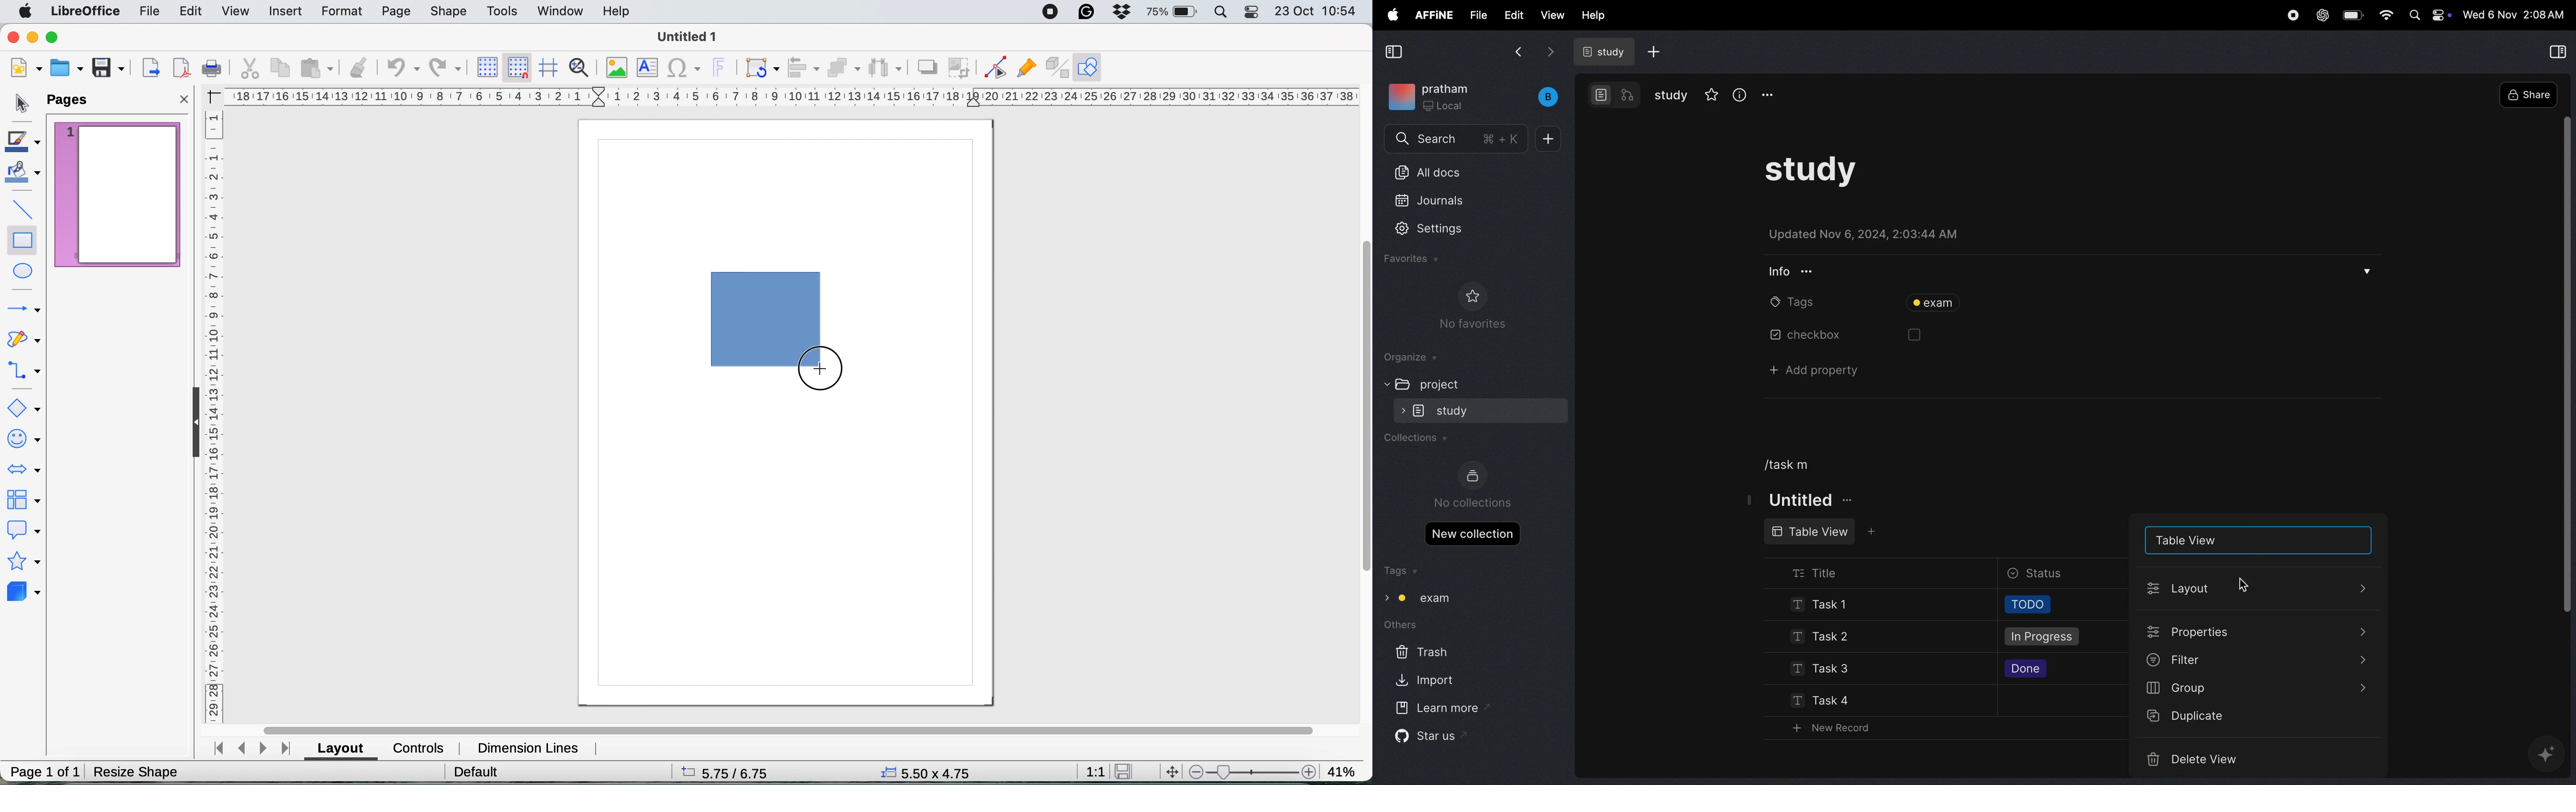 This screenshot has width=2576, height=812. What do you see at coordinates (22, 105) in the screenshot?
I see `selection tool` at bounding box center [22, 105].